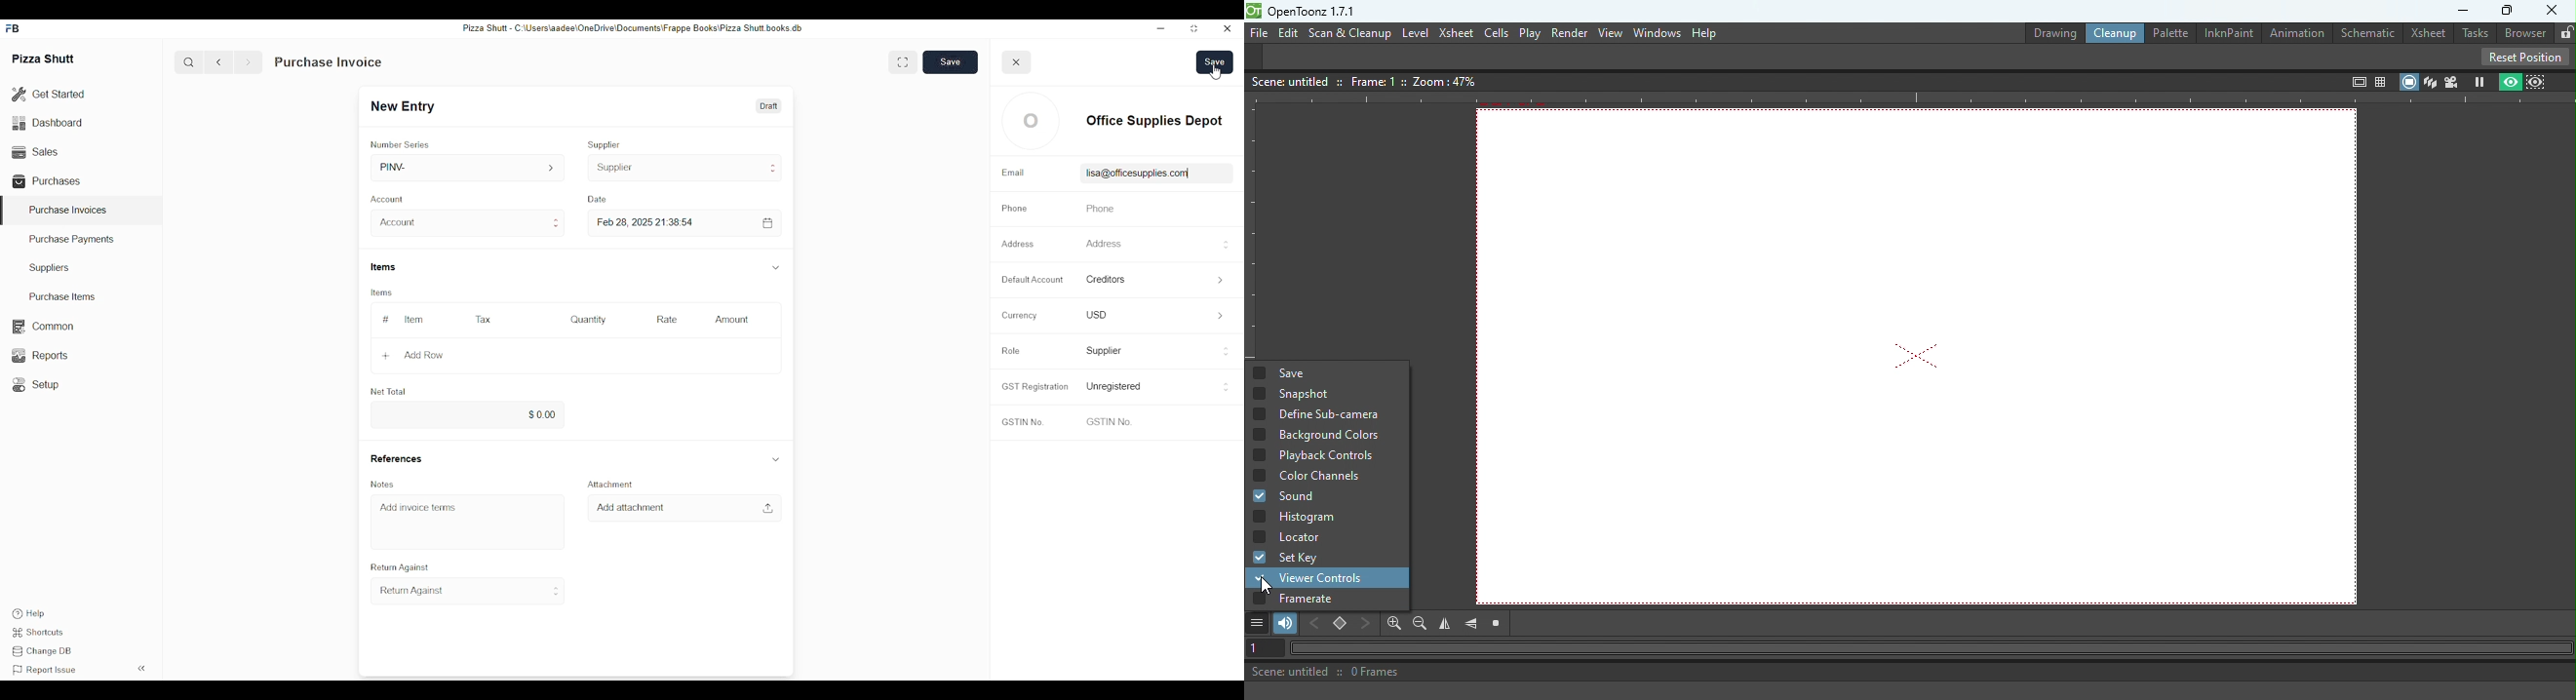 The image size is (2576, 700). Describe the element at coordinates (34, 150) in the screenshot. I see `Sales` at that location.